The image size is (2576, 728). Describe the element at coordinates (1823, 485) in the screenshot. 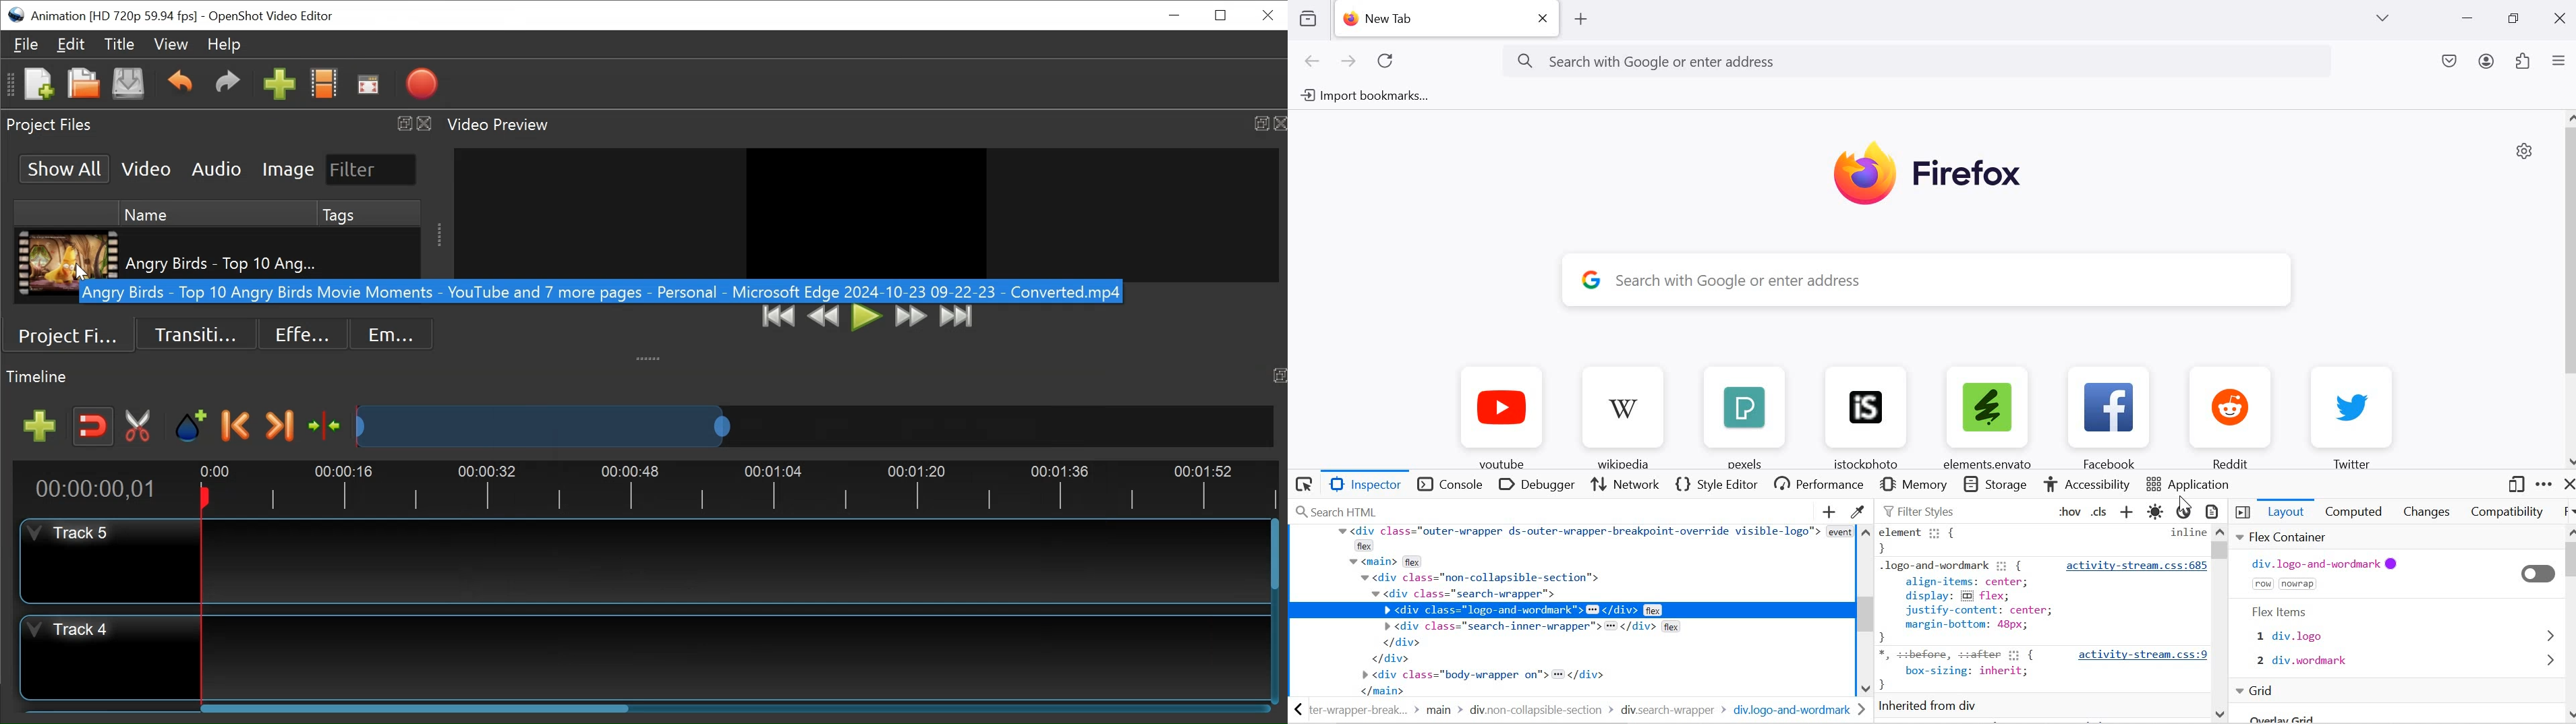

I see `performance` at that location.